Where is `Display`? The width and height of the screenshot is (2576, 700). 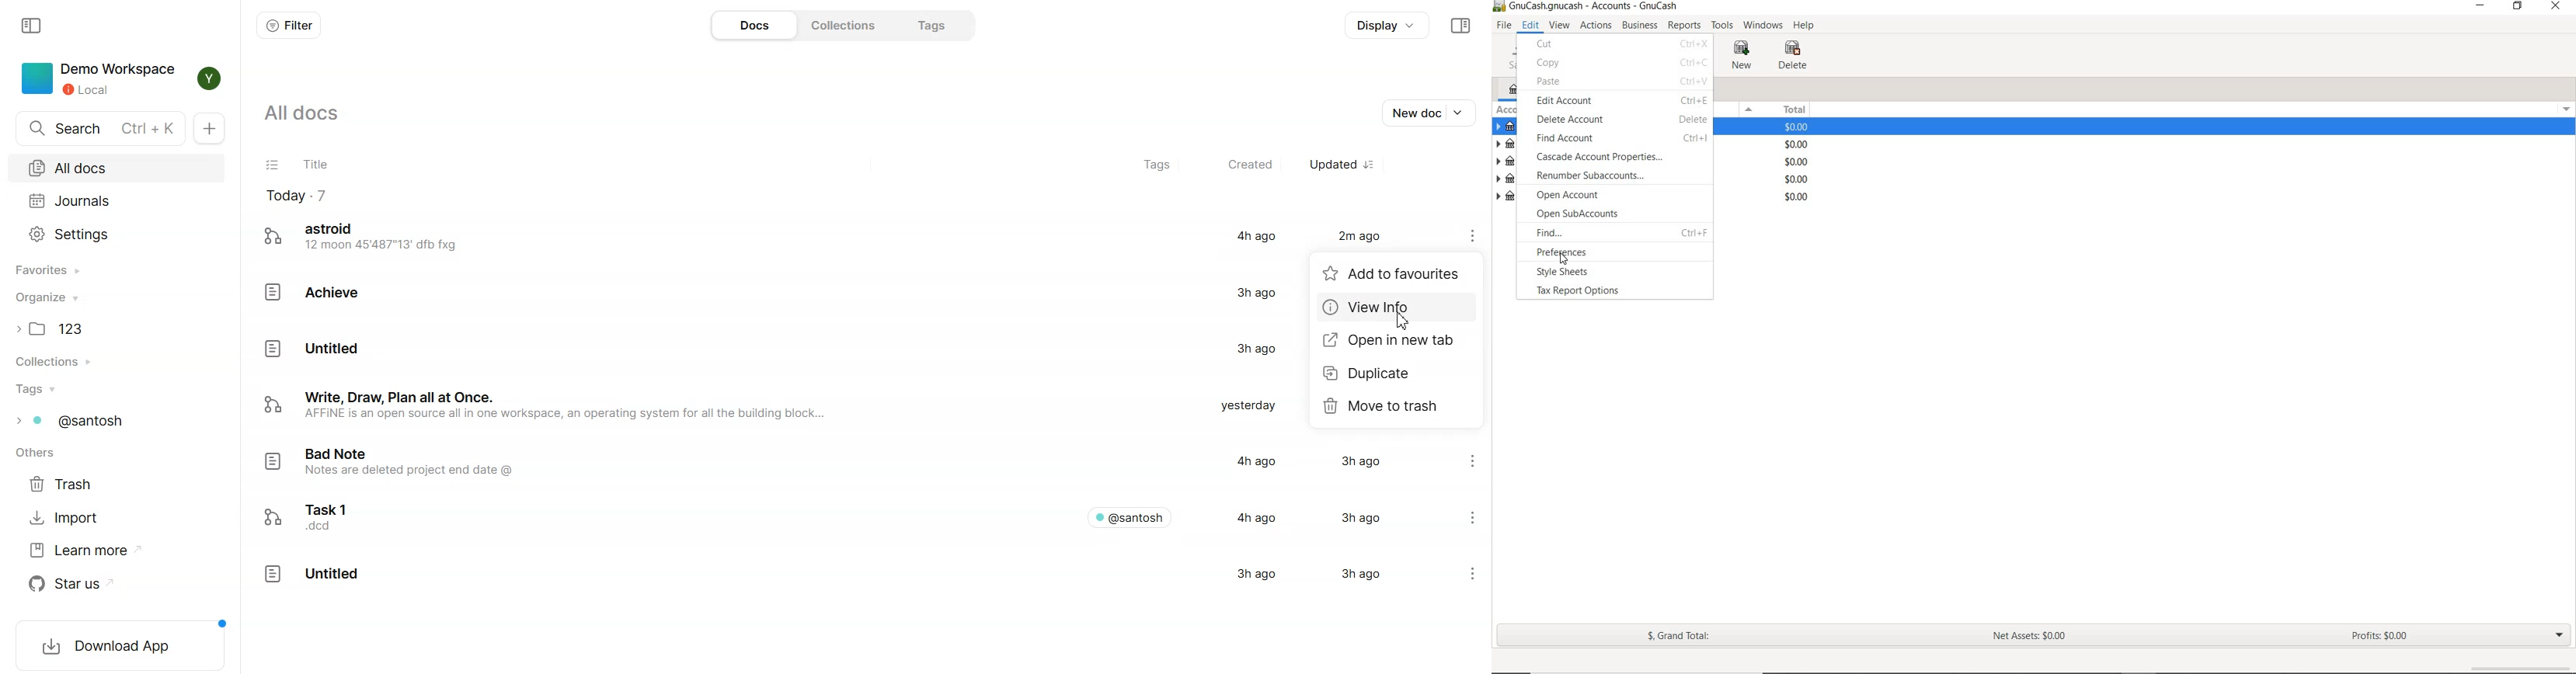 Display is located at coordinates (1388, 25).